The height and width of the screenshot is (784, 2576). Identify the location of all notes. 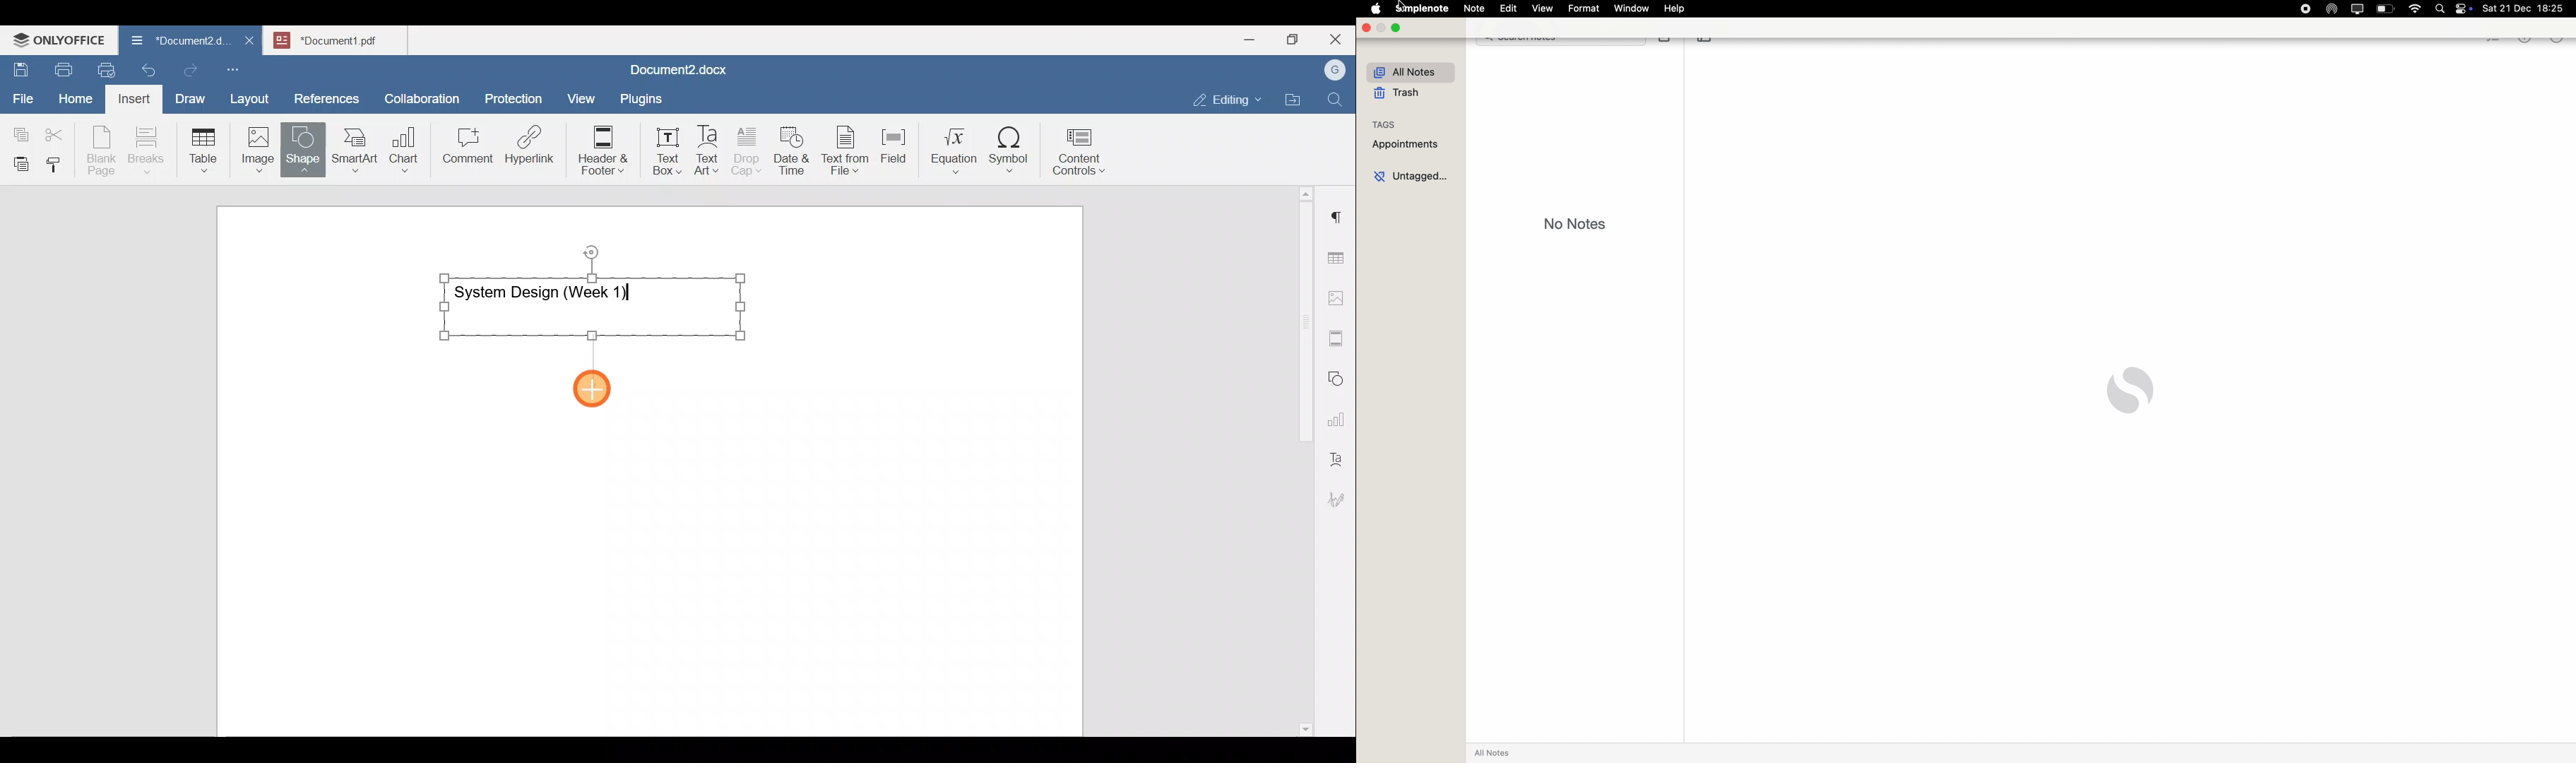
(1410, 72).